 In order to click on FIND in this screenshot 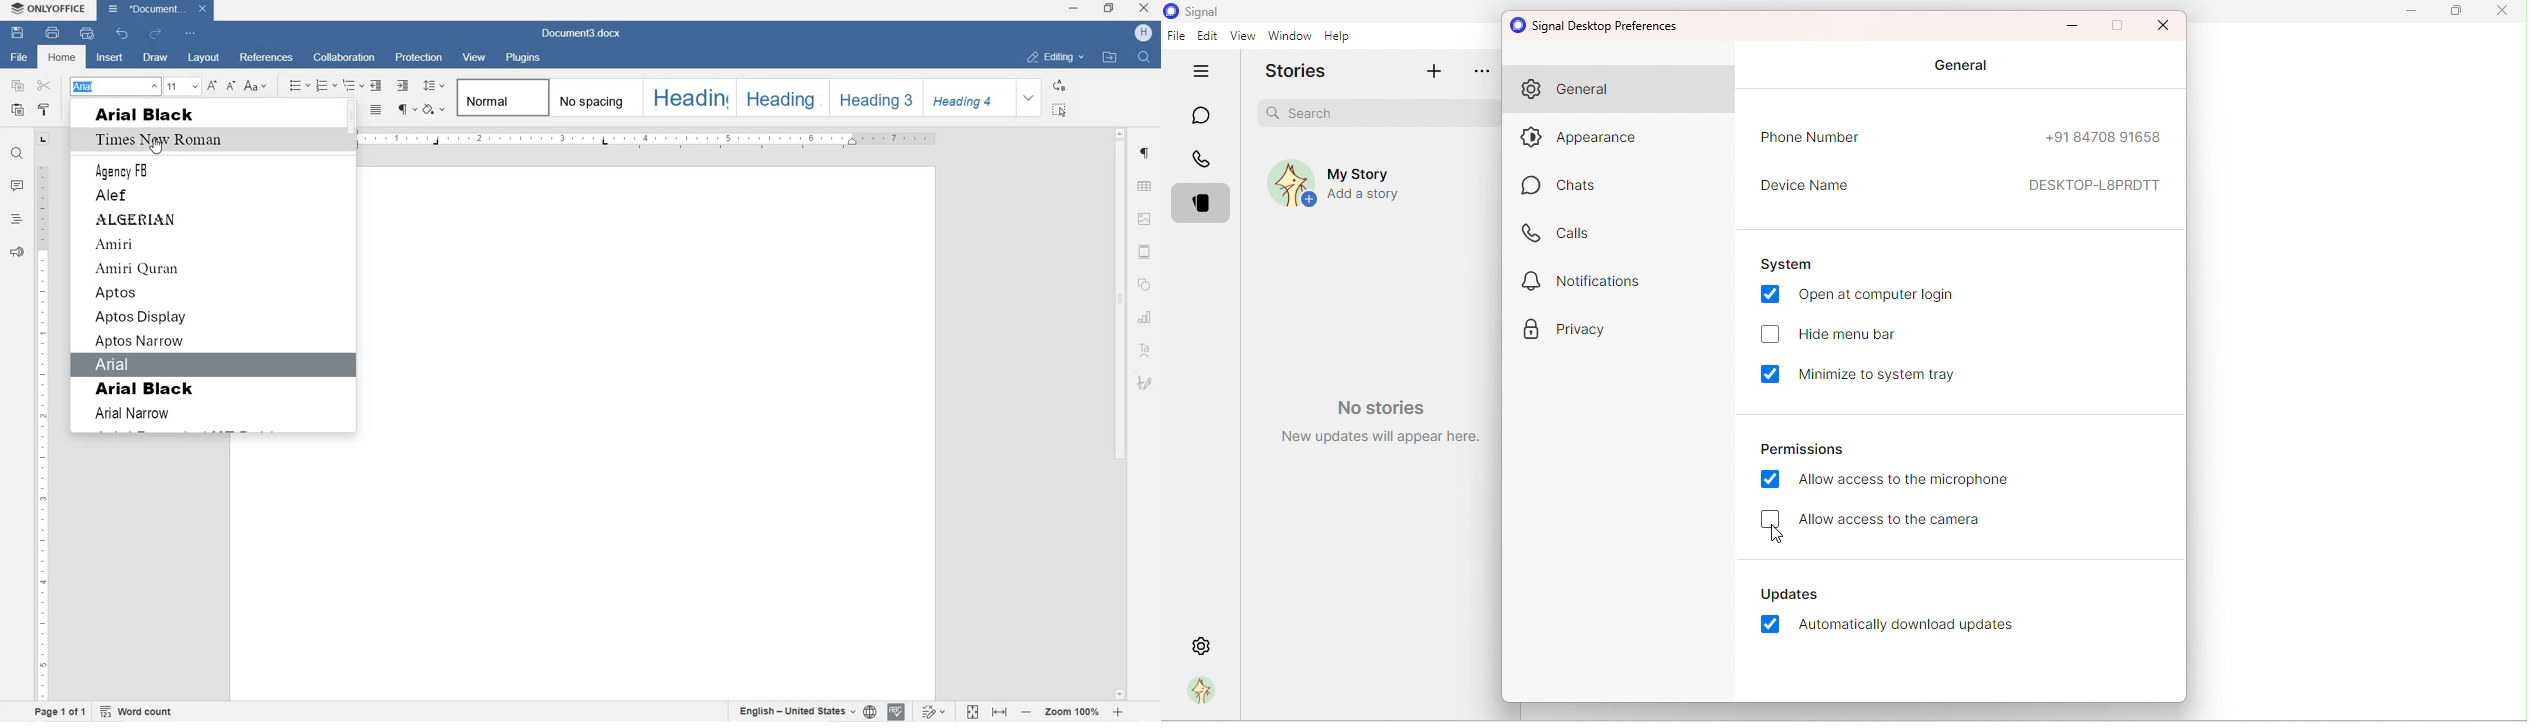, I will do `click(15, 153)`.